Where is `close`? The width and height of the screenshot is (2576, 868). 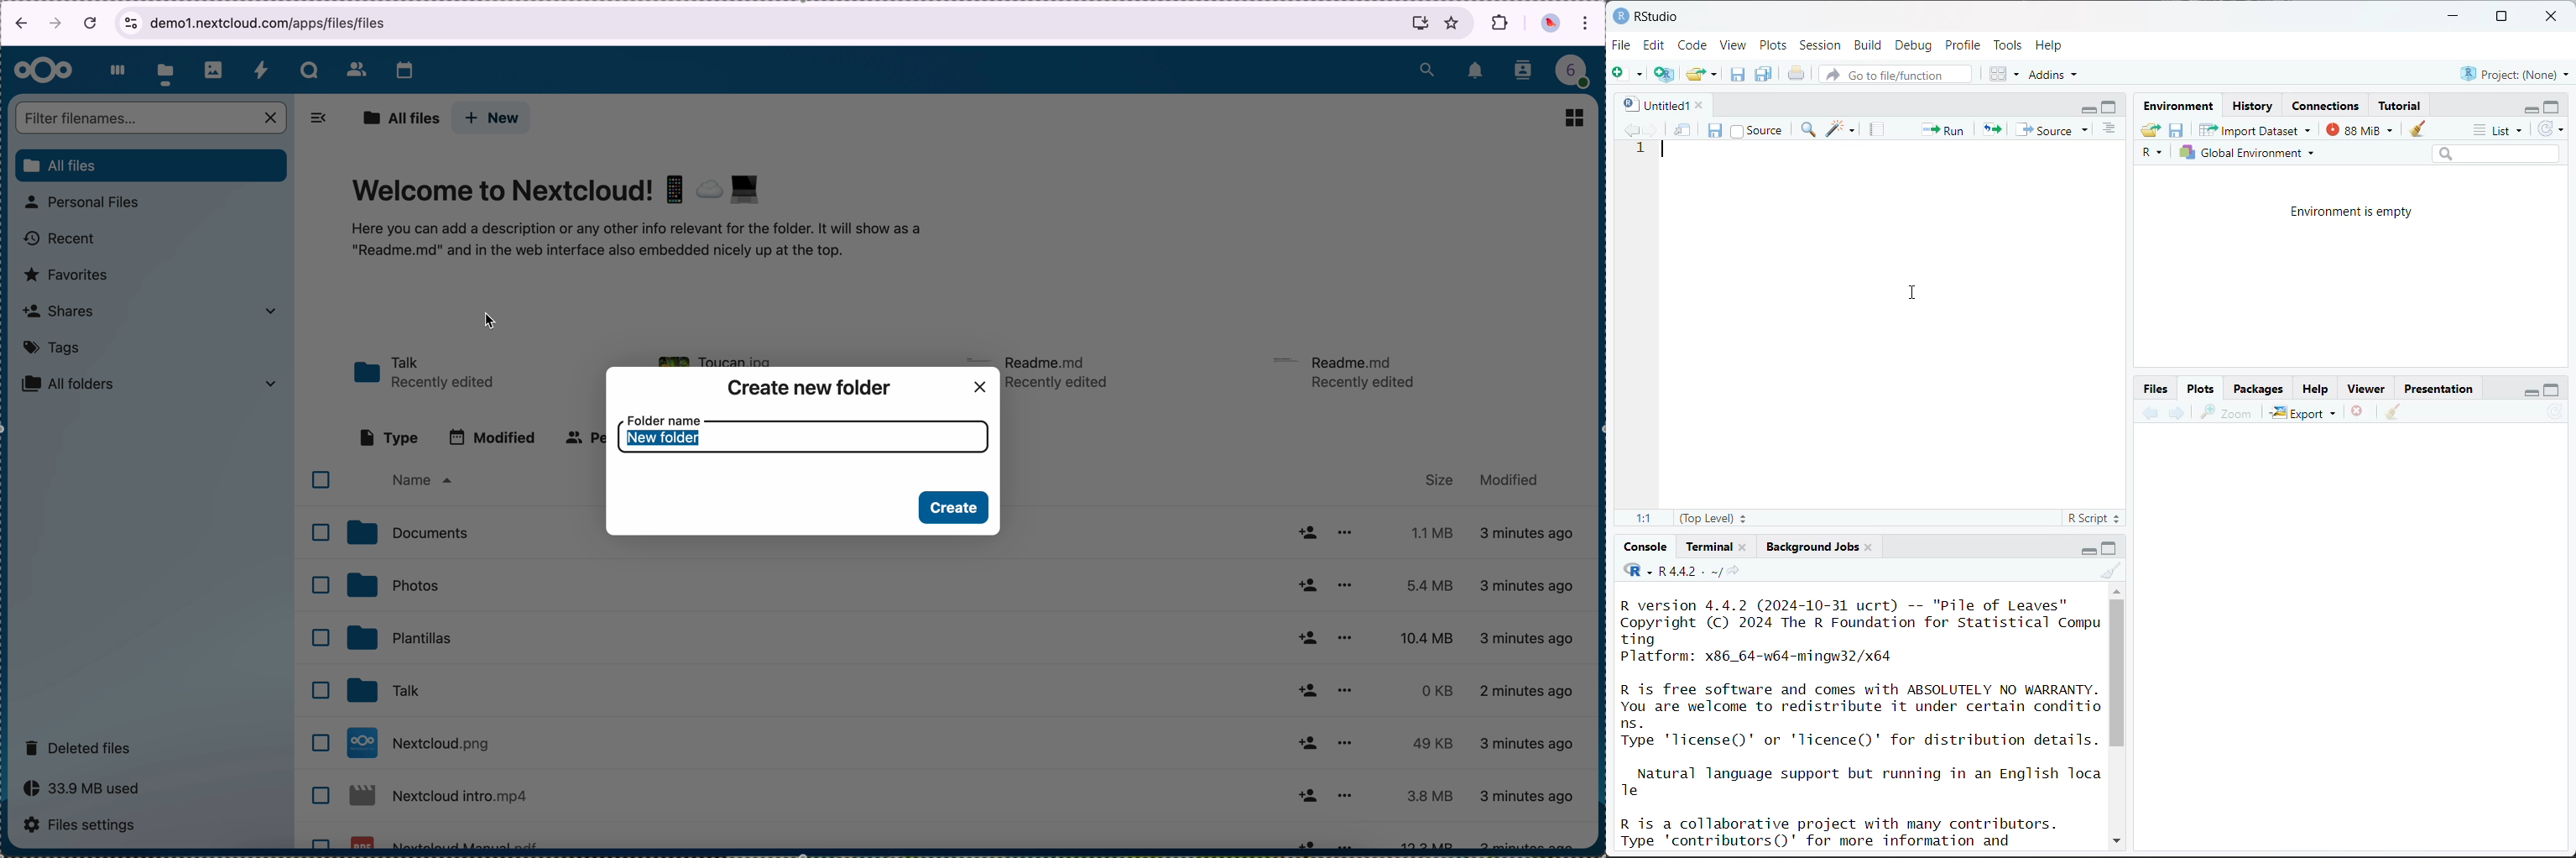 close is located at coordinates (1699, 103).